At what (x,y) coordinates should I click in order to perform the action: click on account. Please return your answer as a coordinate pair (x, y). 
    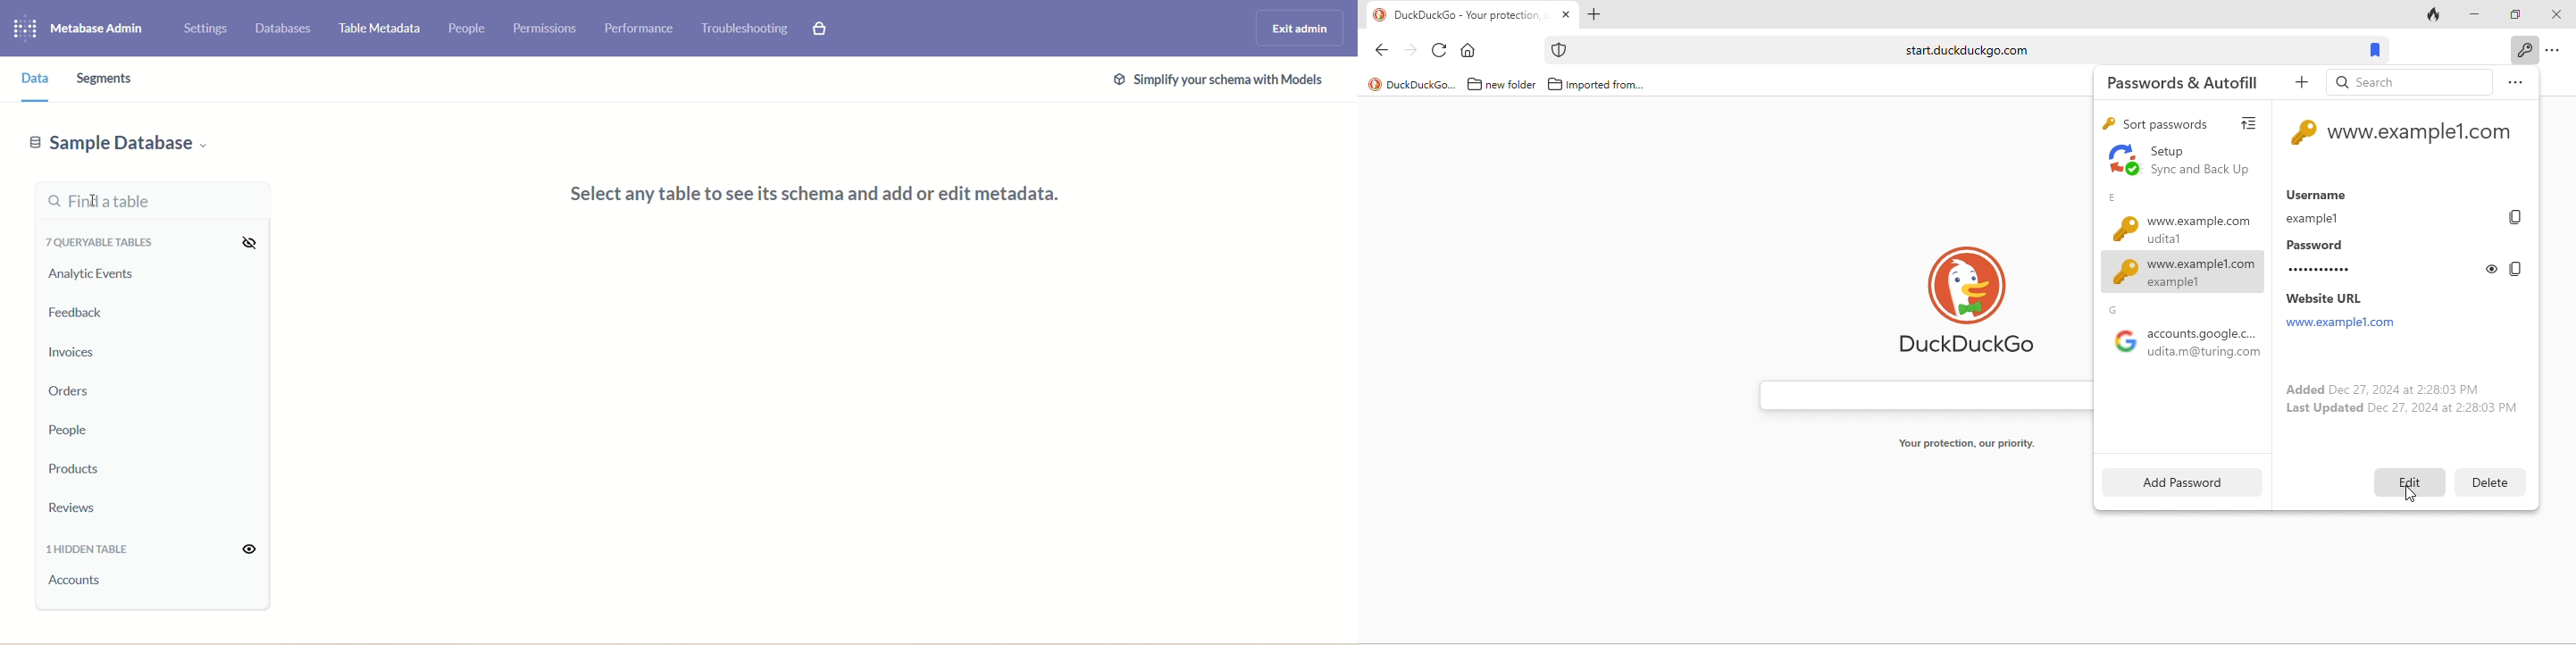
    Looking at the image, I should click on (75, 581).